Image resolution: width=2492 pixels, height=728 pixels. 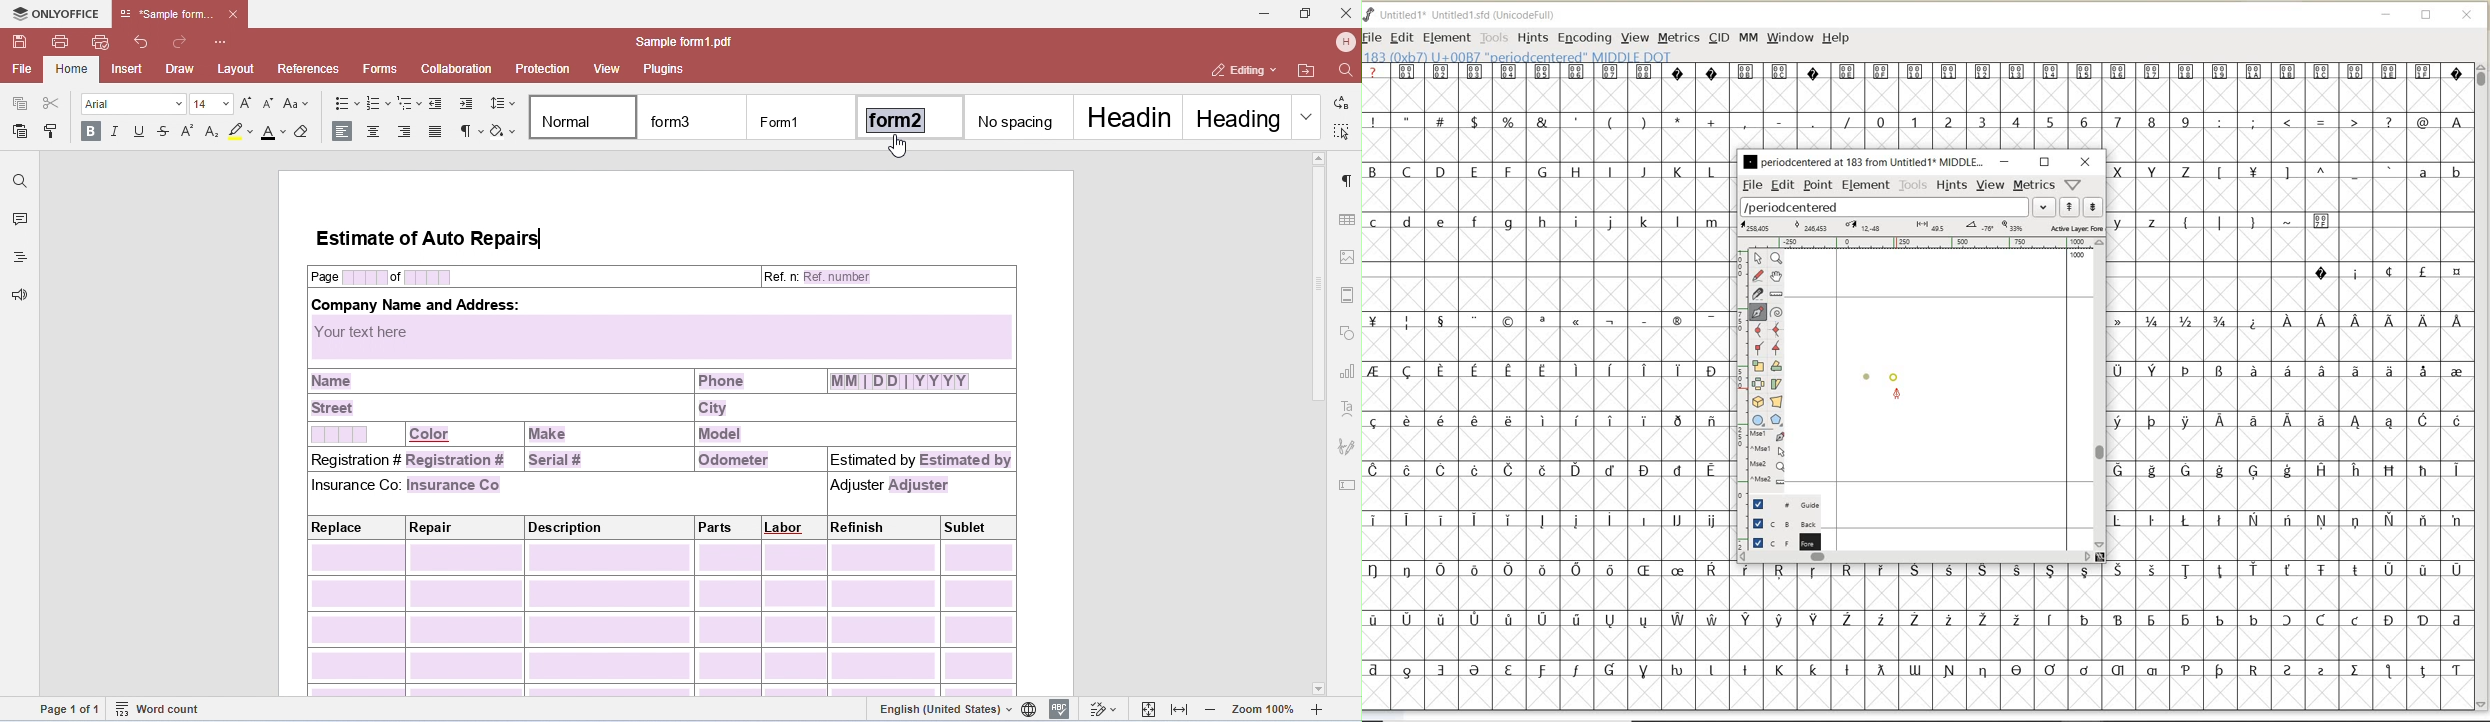 I want to click on Rotate the selection, so click(x=1776, y=366).